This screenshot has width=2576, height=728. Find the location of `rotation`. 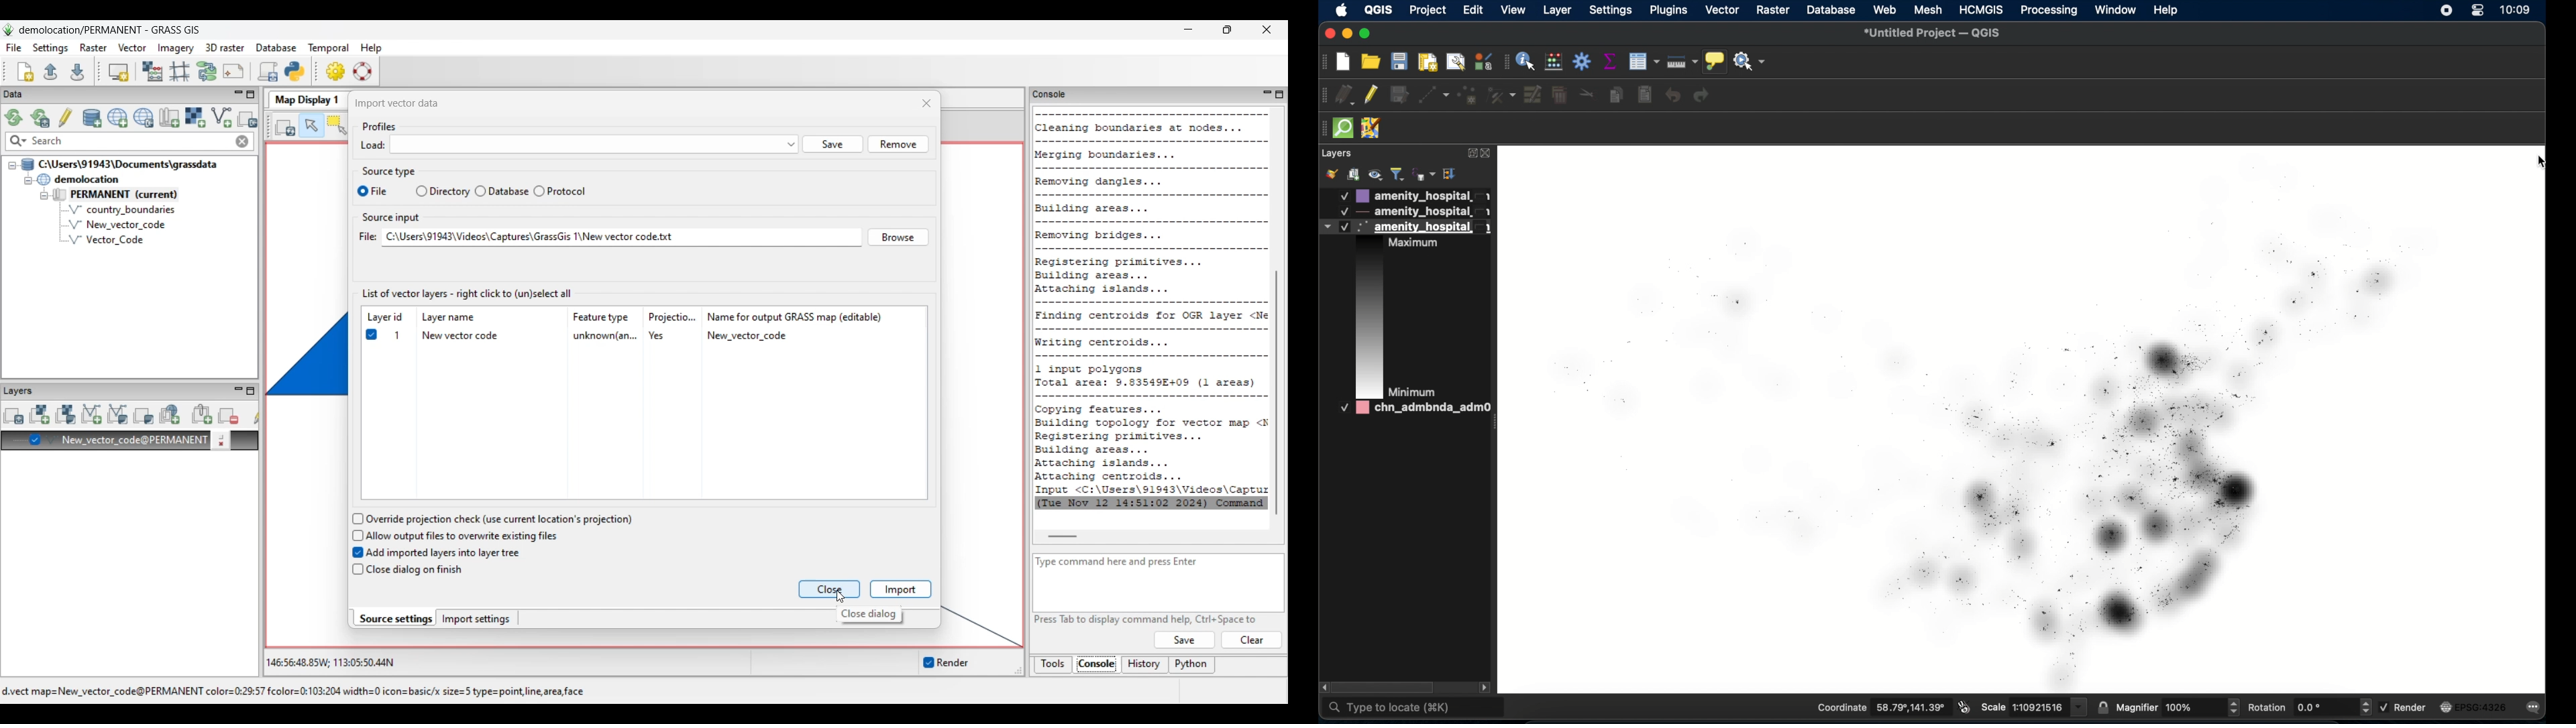

rotation is located at coordinates (2308, 707).